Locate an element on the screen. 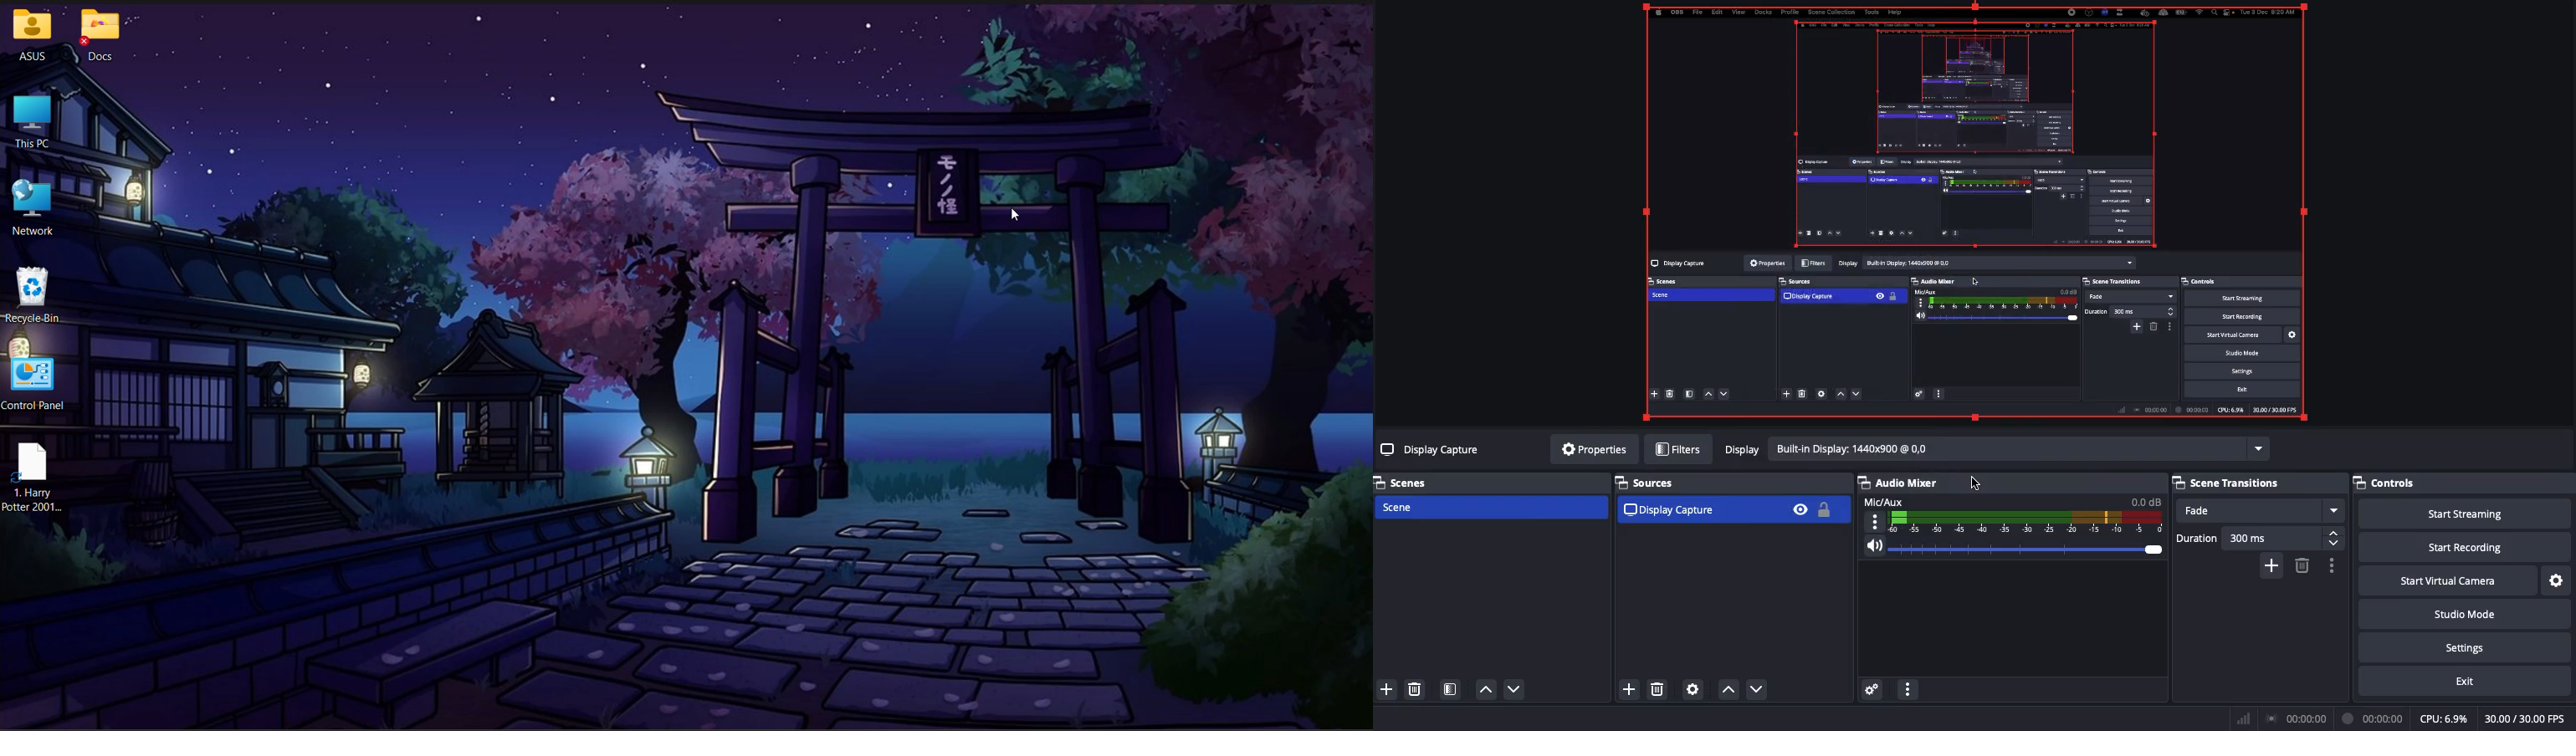  CPU is located at coordinates (2443, 719).